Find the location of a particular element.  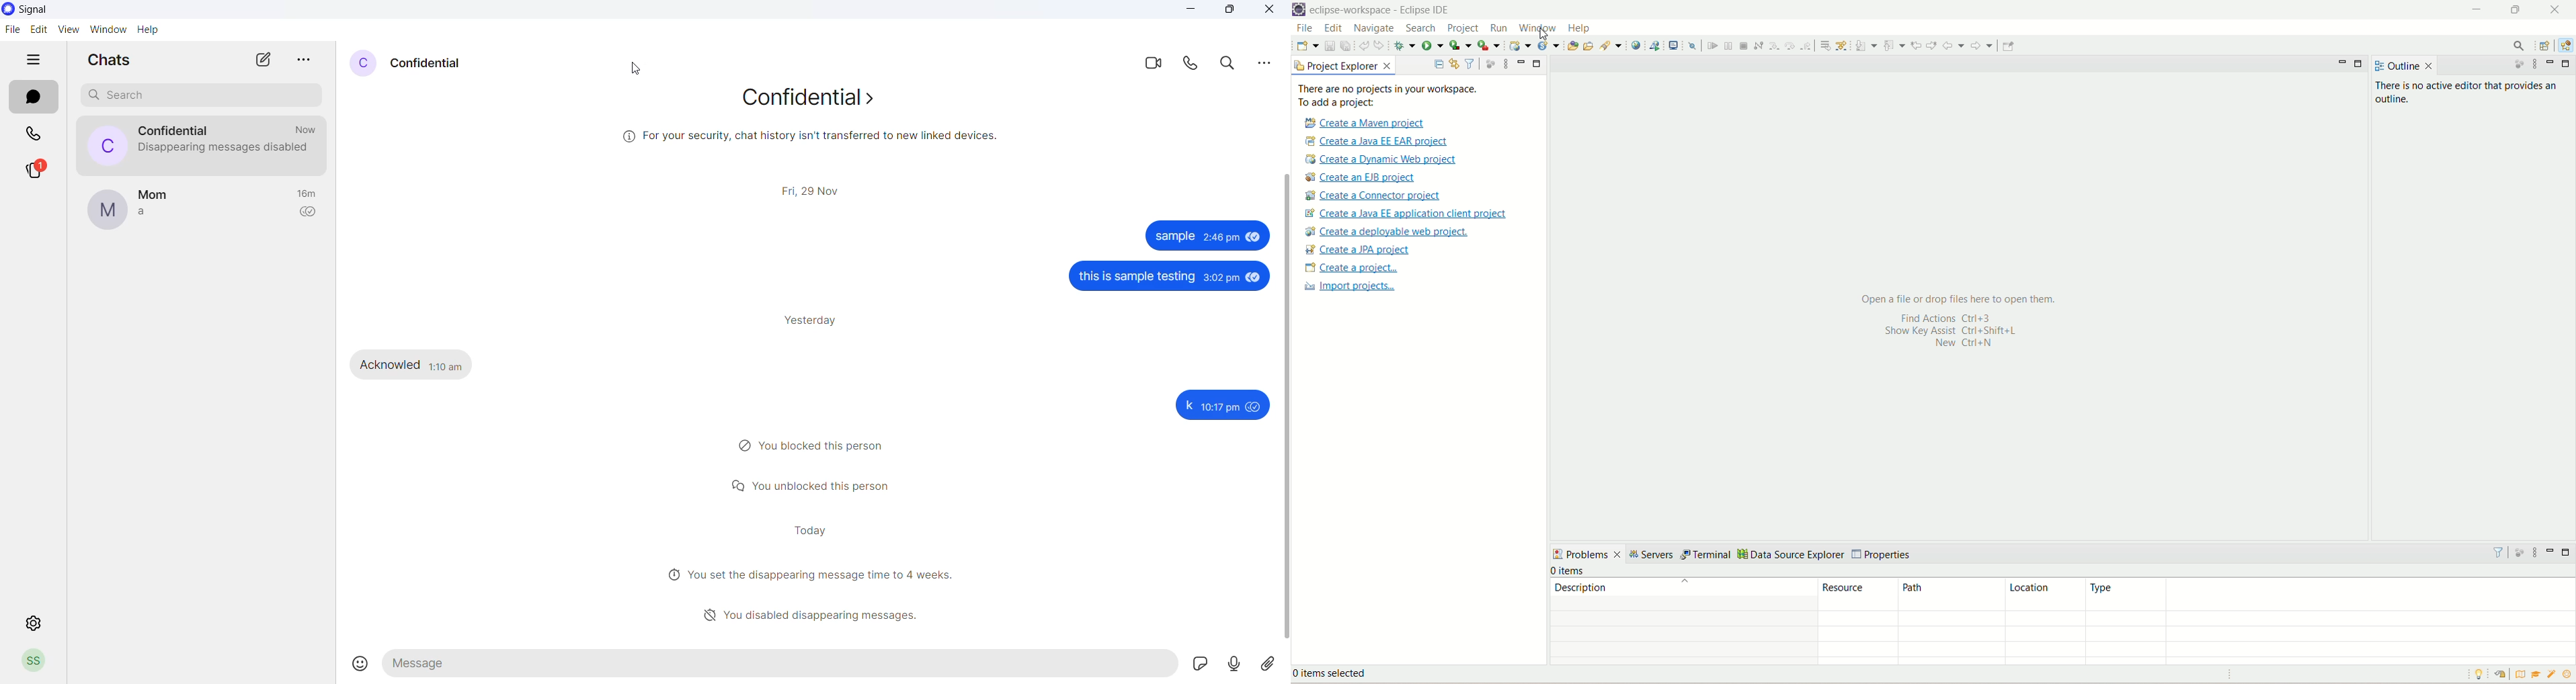

skip all break points is located at coordinates (1692, 45).